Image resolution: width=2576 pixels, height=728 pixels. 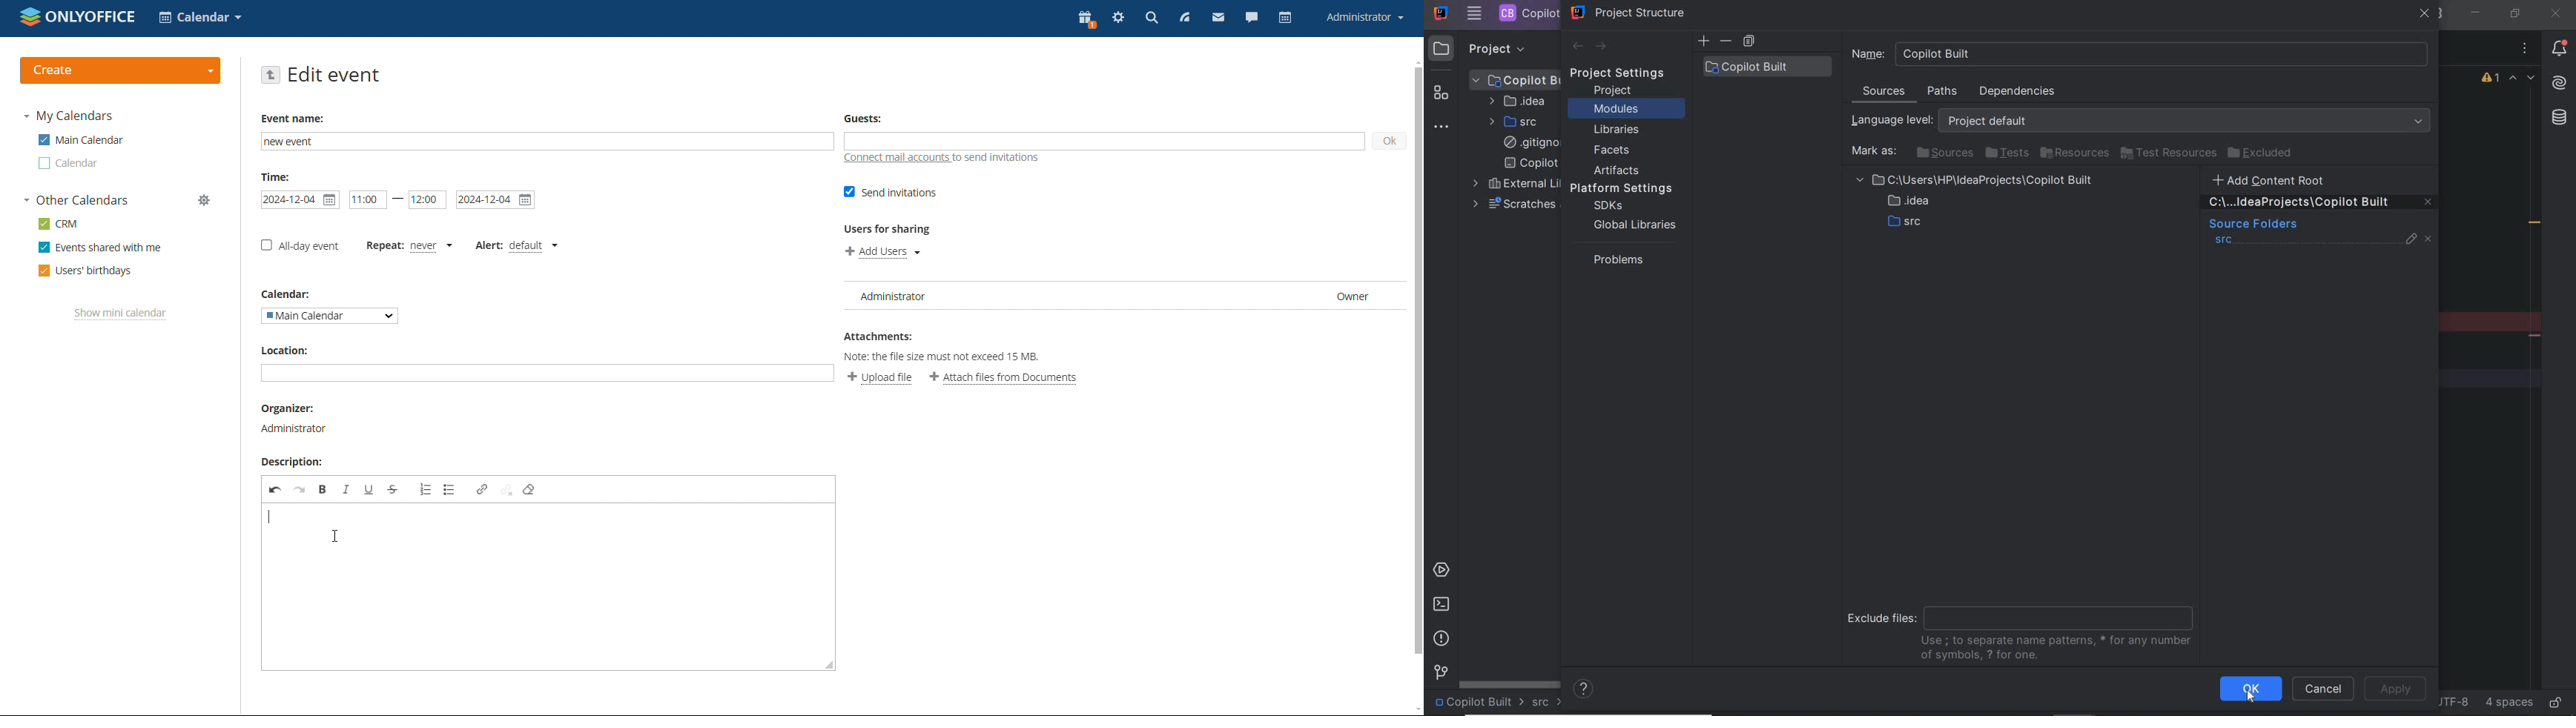 I want to click on project name, so click(x=1479, y=703).